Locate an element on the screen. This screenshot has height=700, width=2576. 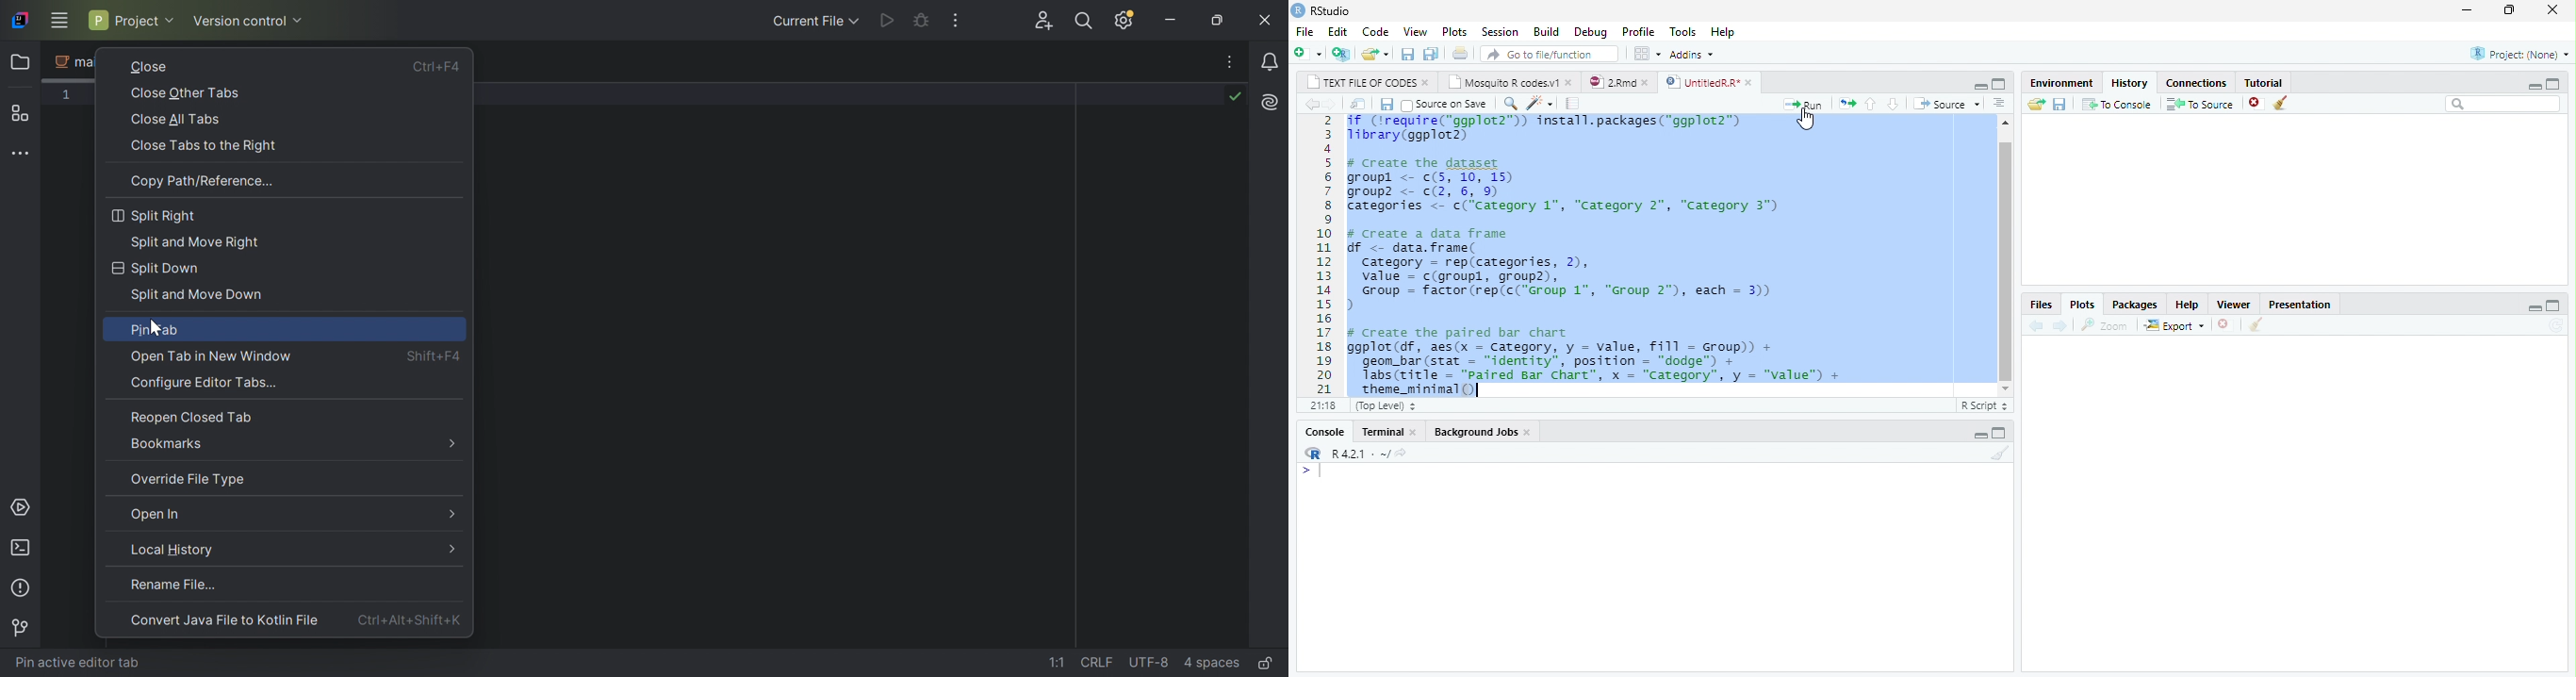
compile report is located at coordinates (1576, 104).